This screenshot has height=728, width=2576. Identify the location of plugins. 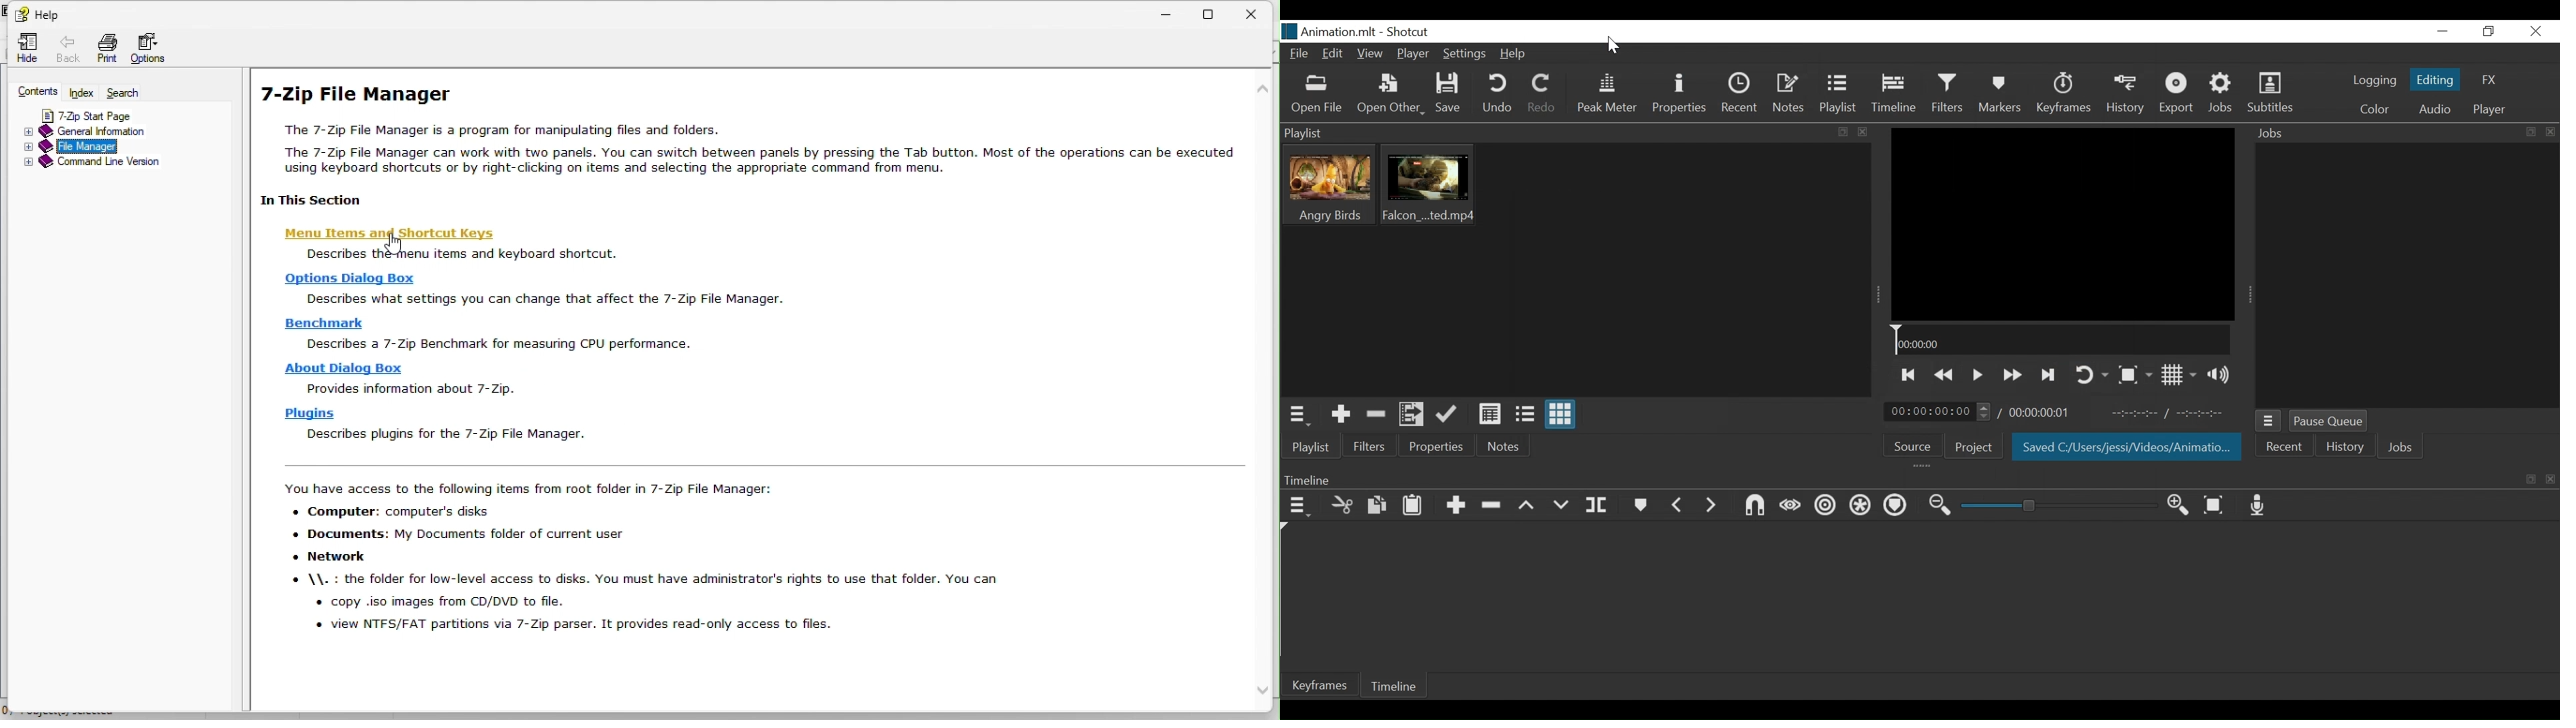
(313, 415).